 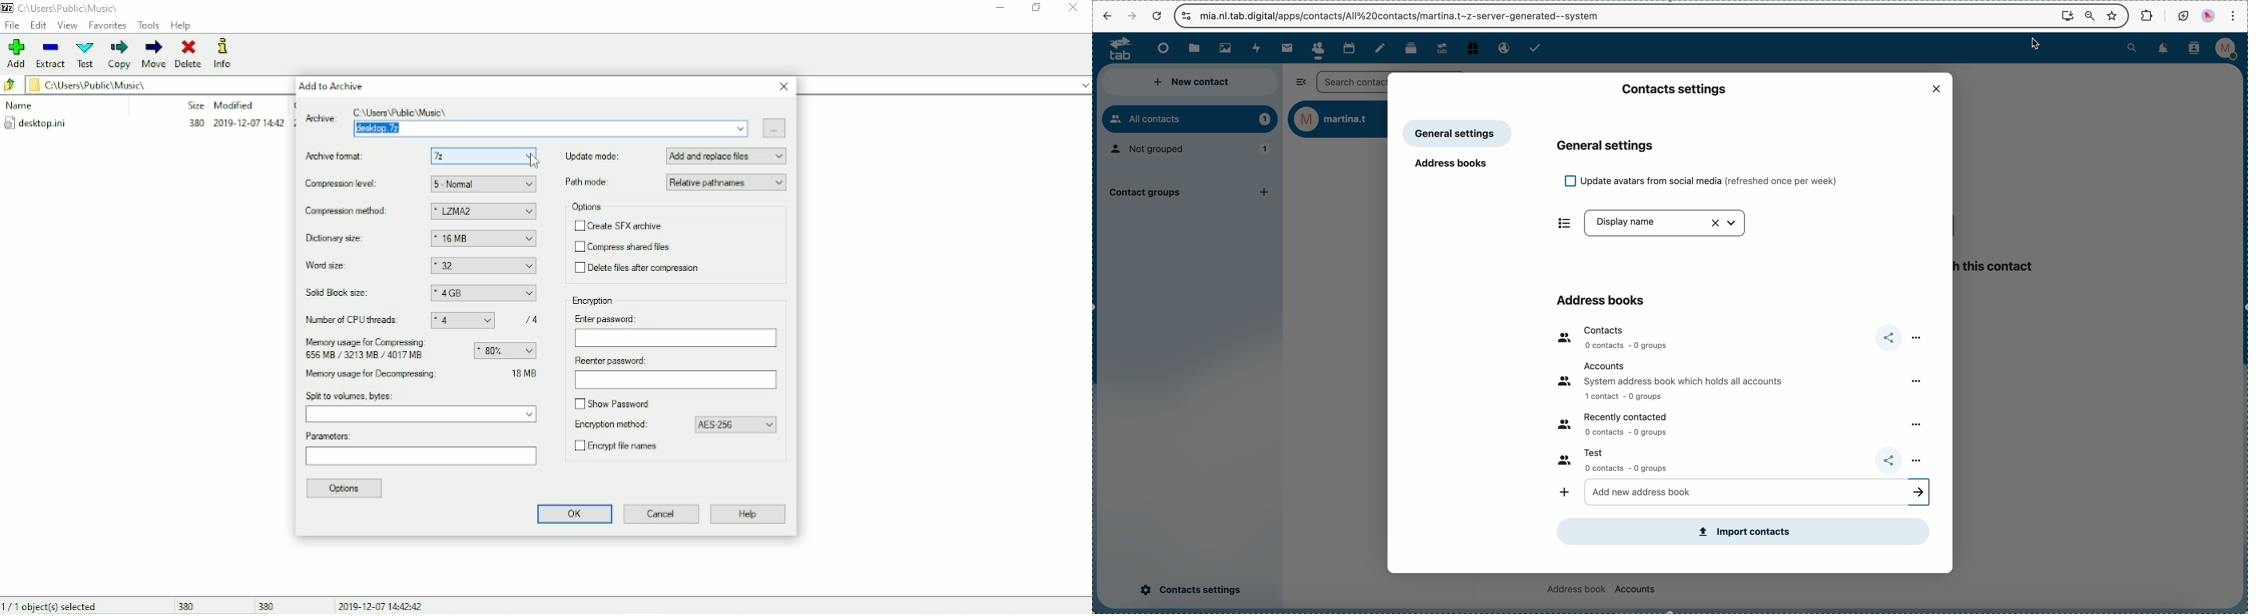 What do you see at coordinates (749, 515) in the screenshot?
I see `Help` at bounding box center [749, 515].